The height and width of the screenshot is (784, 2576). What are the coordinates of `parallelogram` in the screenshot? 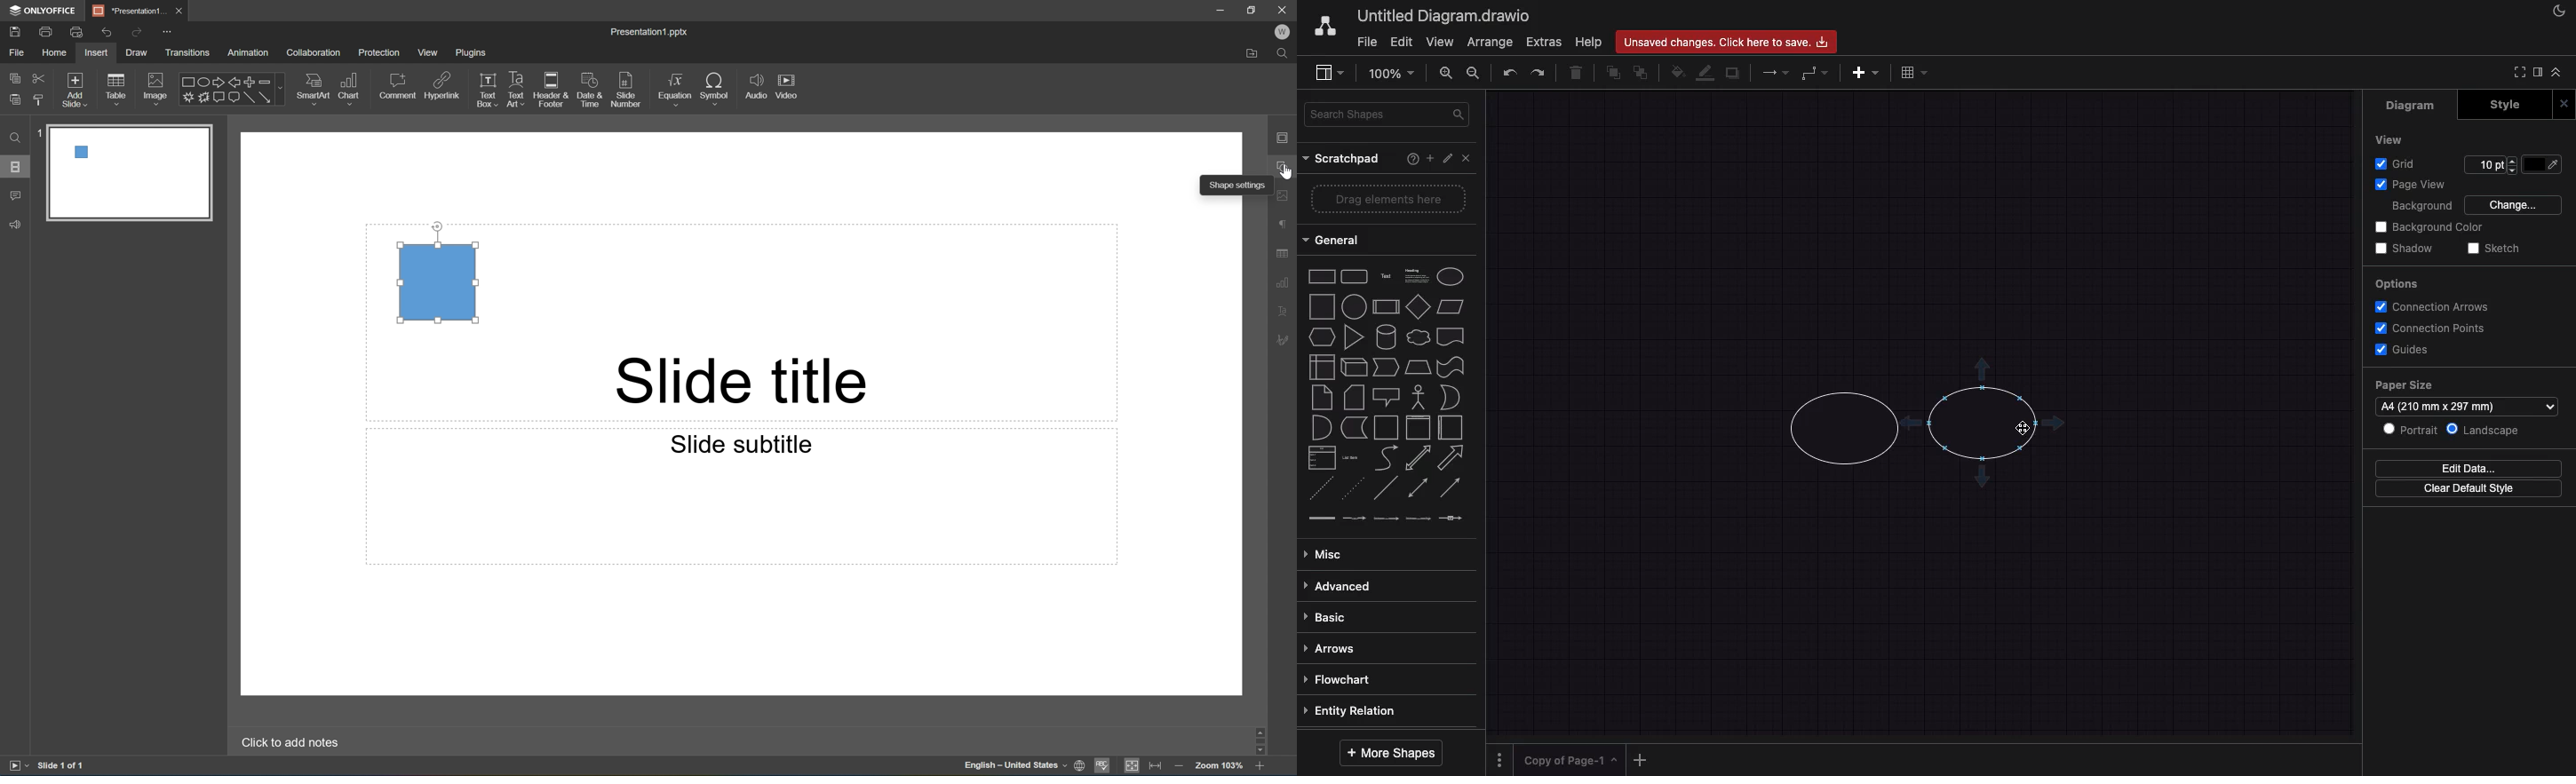 It's located at (1452, 307).